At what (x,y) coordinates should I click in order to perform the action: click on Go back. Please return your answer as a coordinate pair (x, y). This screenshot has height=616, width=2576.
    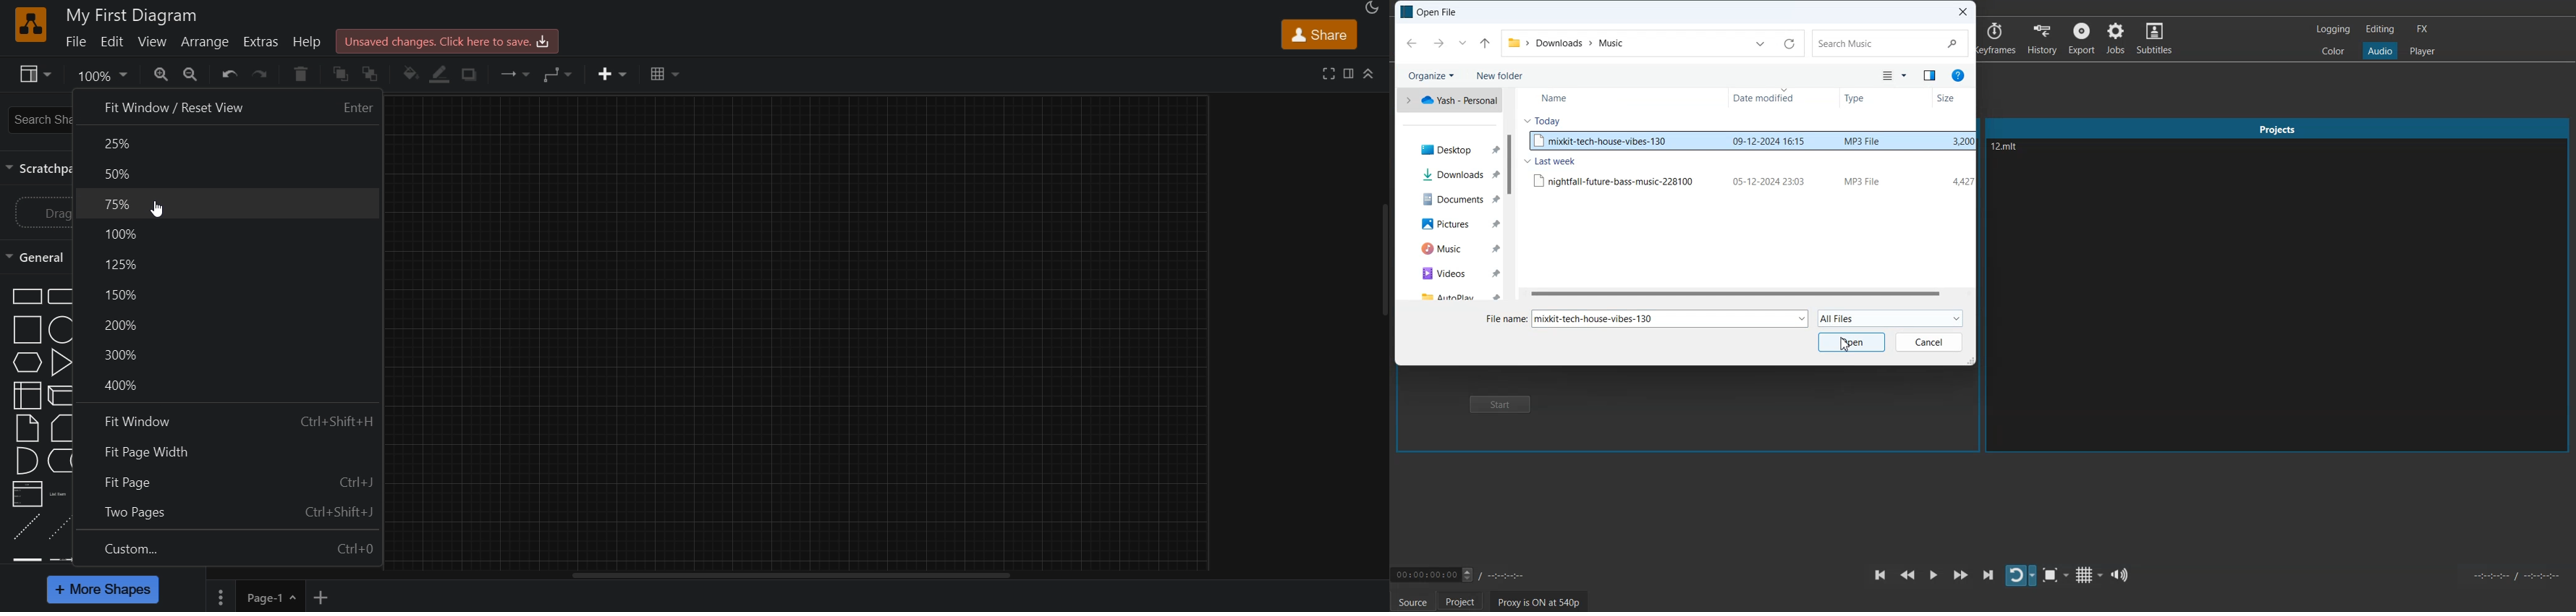
    Looking at the image, I should click on (1412, 43).